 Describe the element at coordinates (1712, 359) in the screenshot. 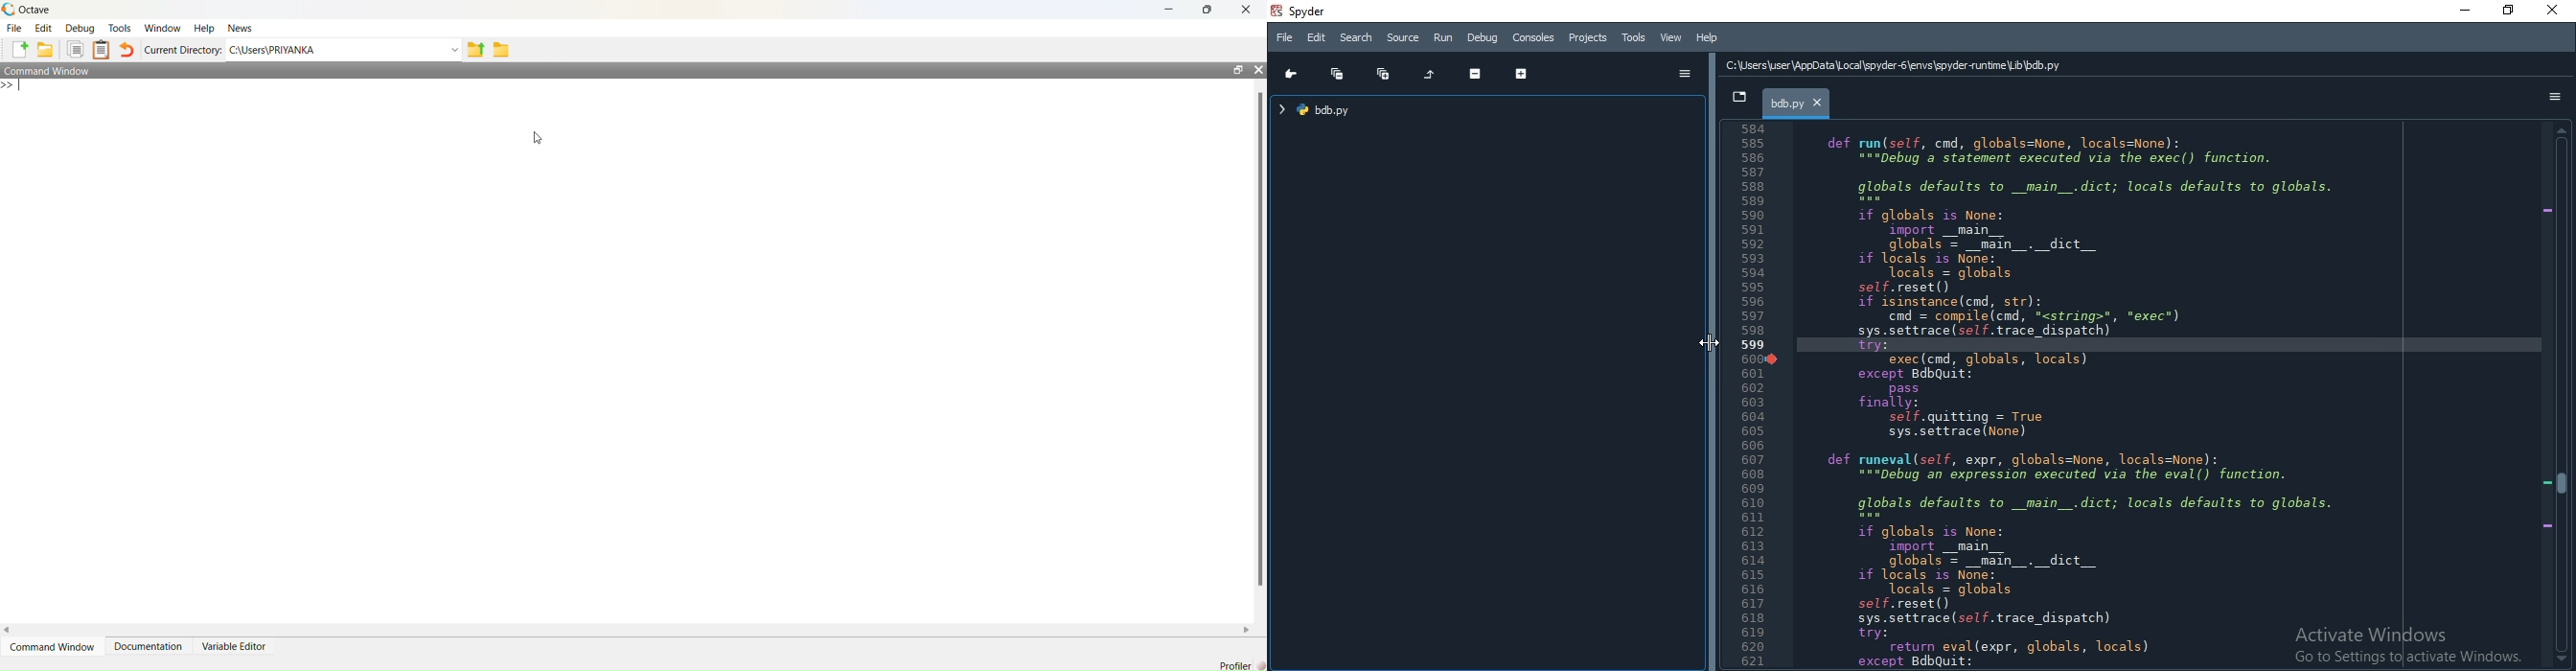

I see `adjust pane` at that location.